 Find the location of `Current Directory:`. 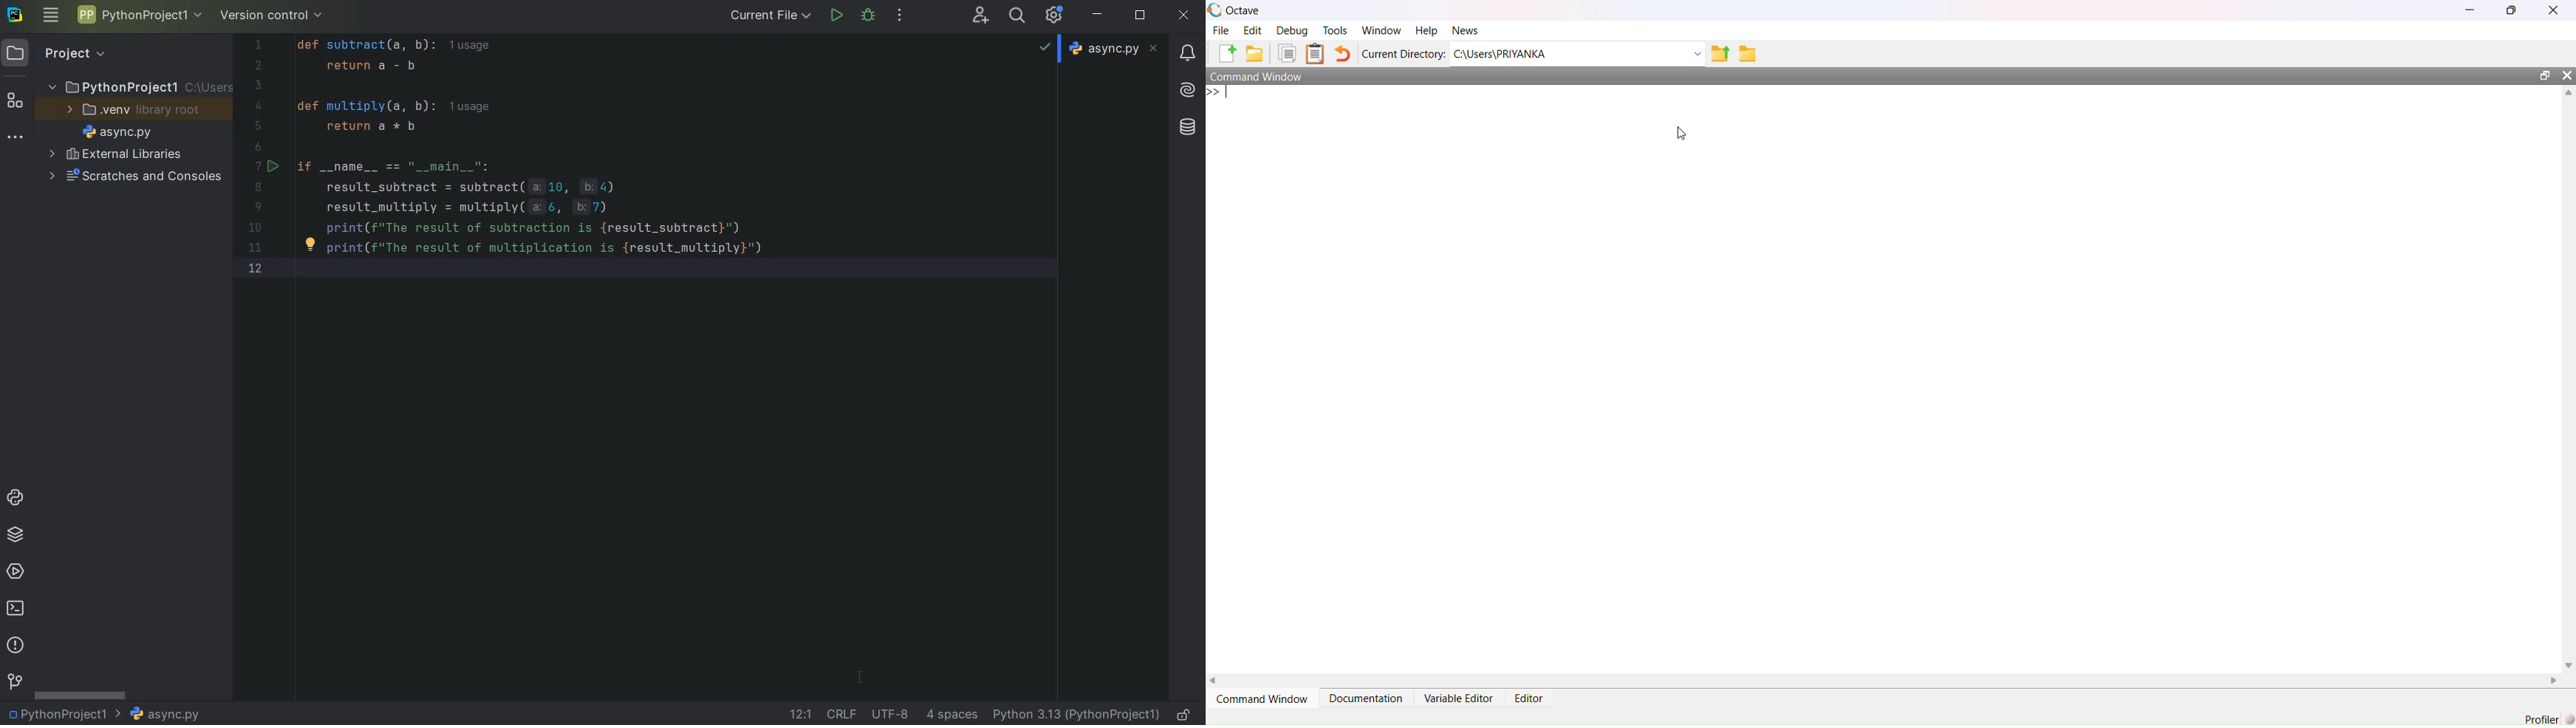

Current Directory: is located at coordinates (1406, 54).